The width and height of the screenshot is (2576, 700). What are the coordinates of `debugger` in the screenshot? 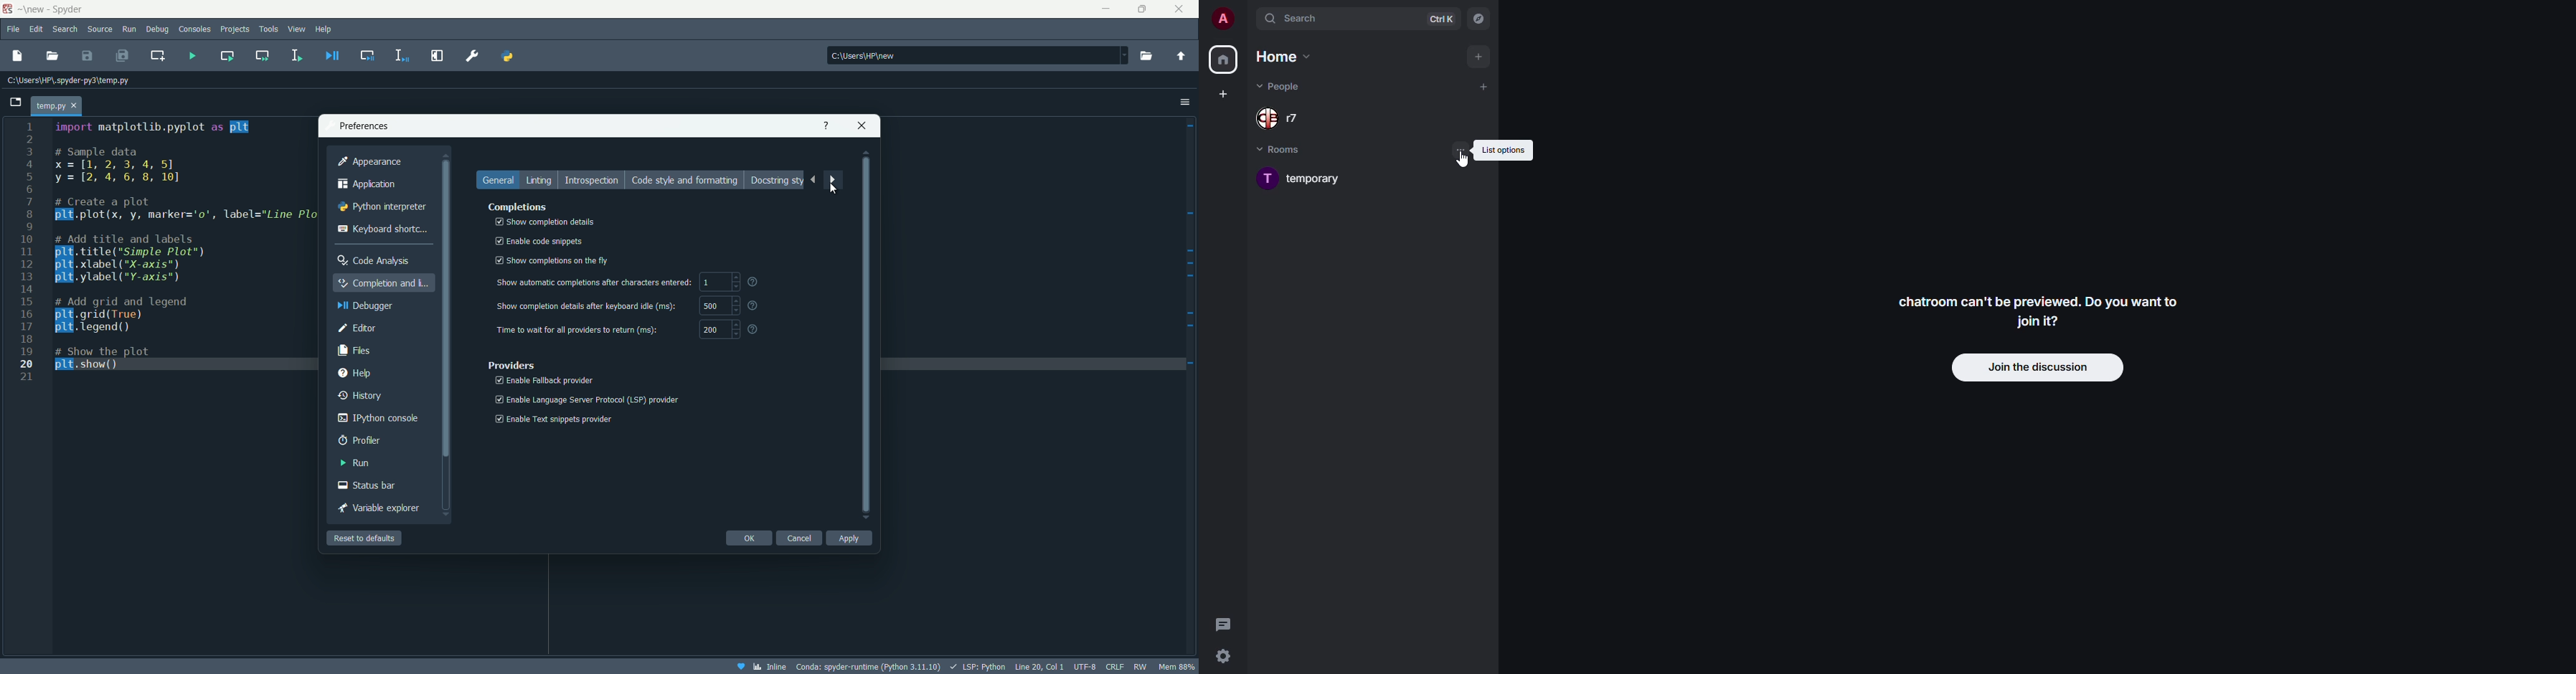 It's located at (362, 306).